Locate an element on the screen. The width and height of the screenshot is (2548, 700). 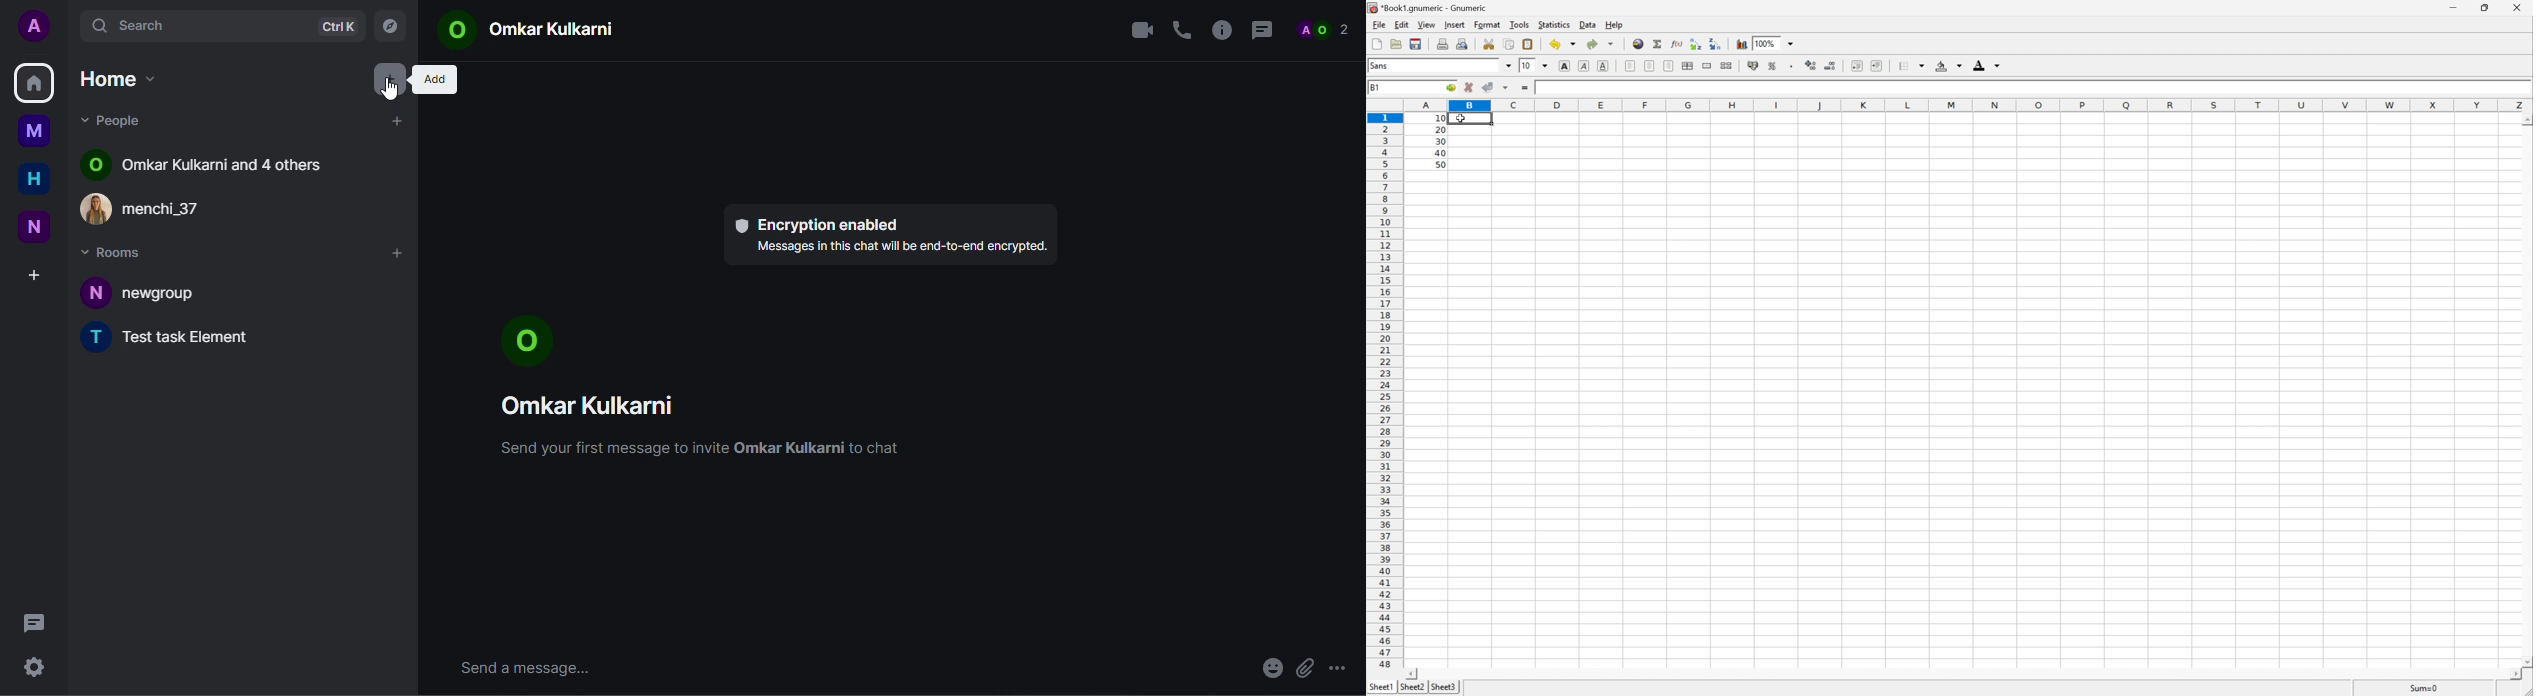
Omkar Kulkarni is located at coordinates (593, 409).